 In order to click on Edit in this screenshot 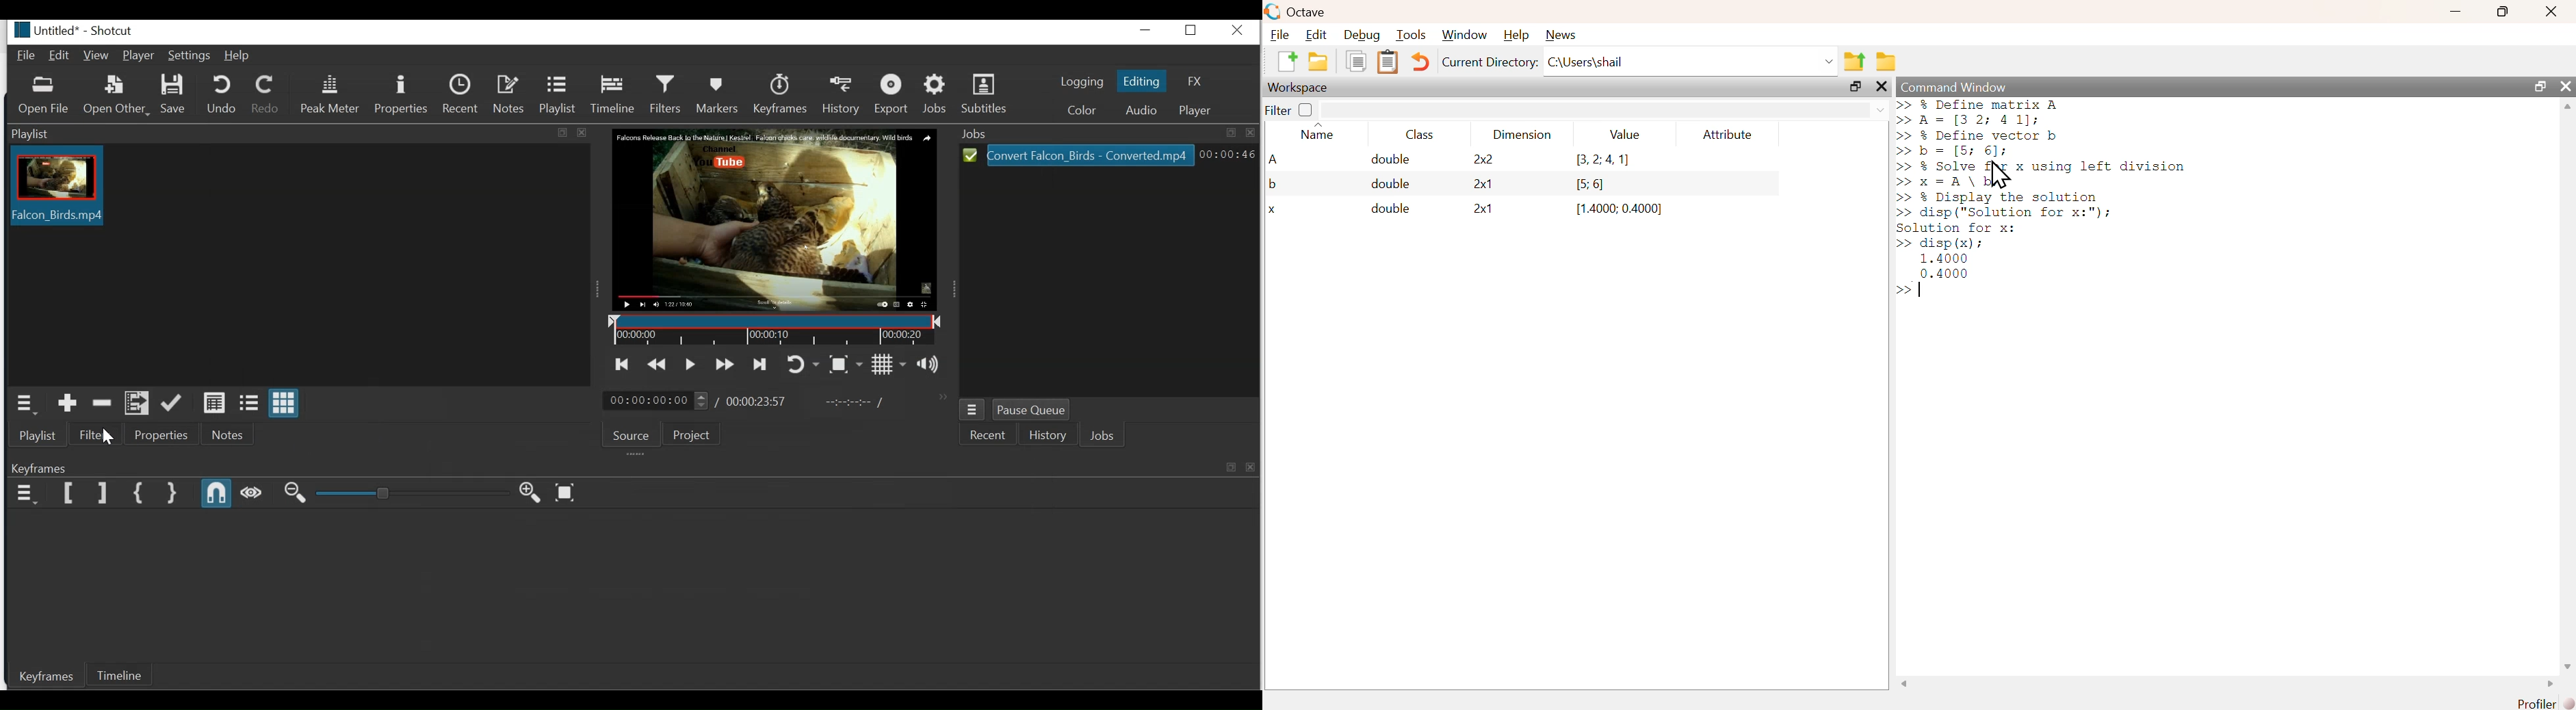, I will do `click(60, 55)`.